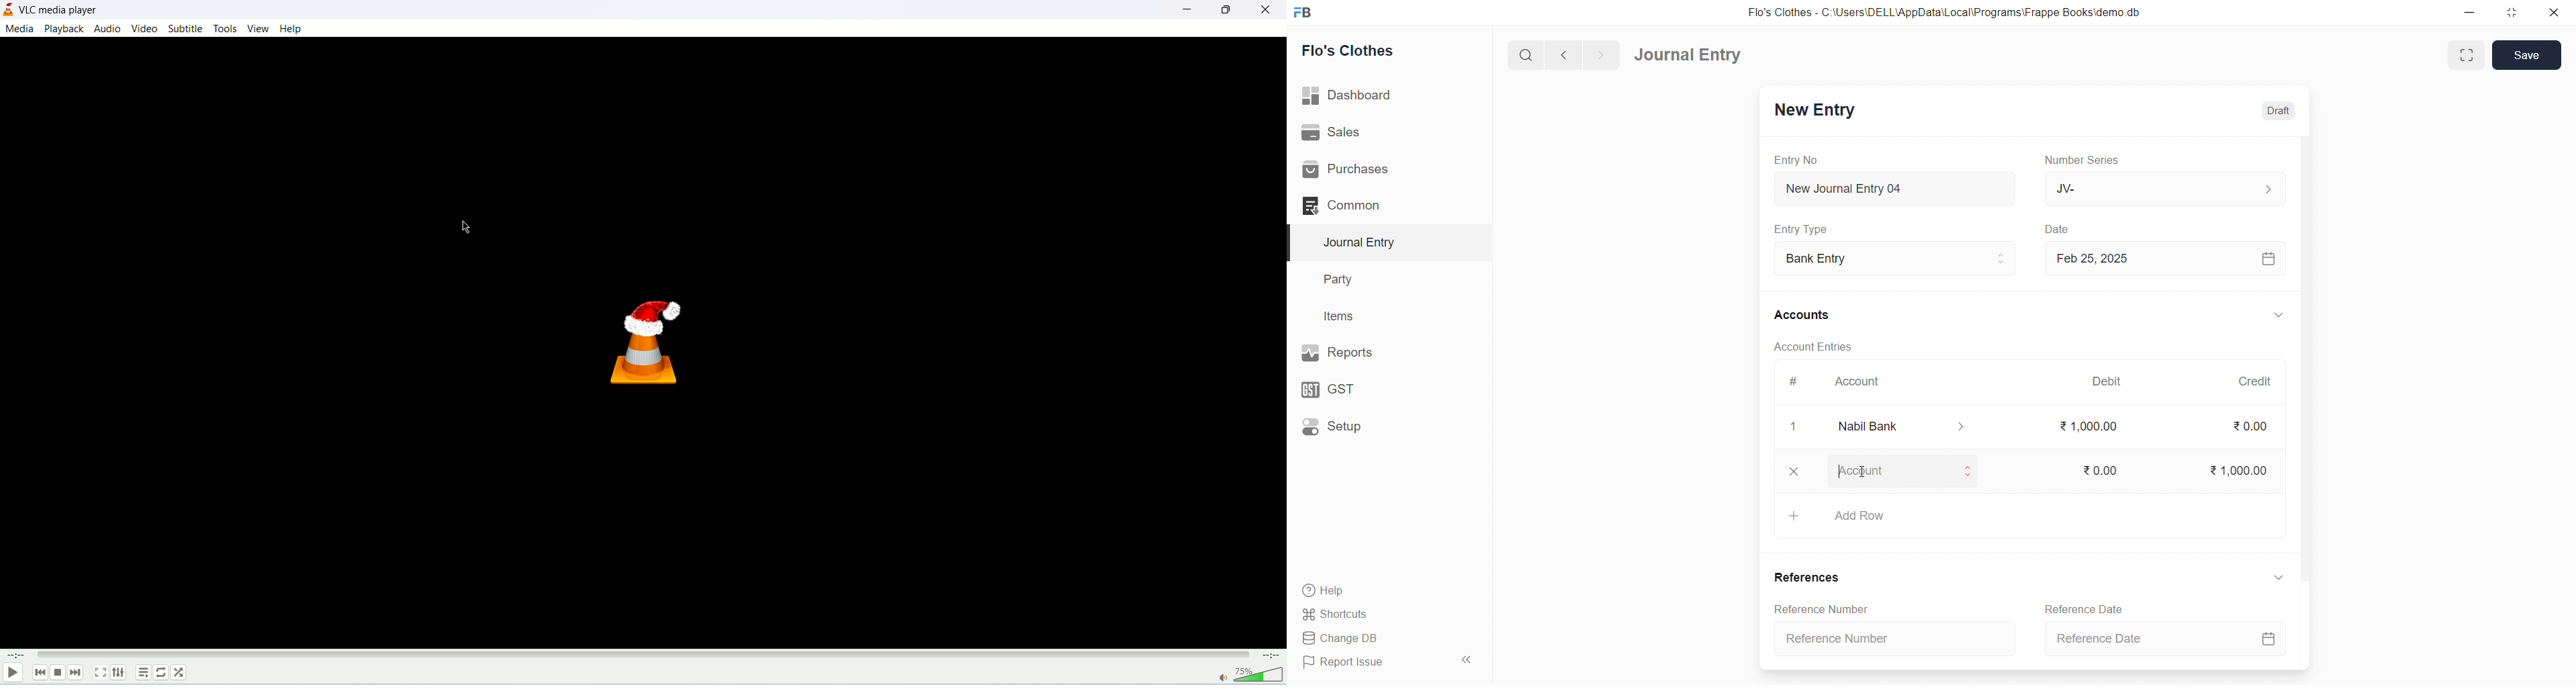 The width and height of the screenshot is (2576, 700). Describe the element at coordinates (2084, 159) in the screenshot. I see `Number Series` at that location.